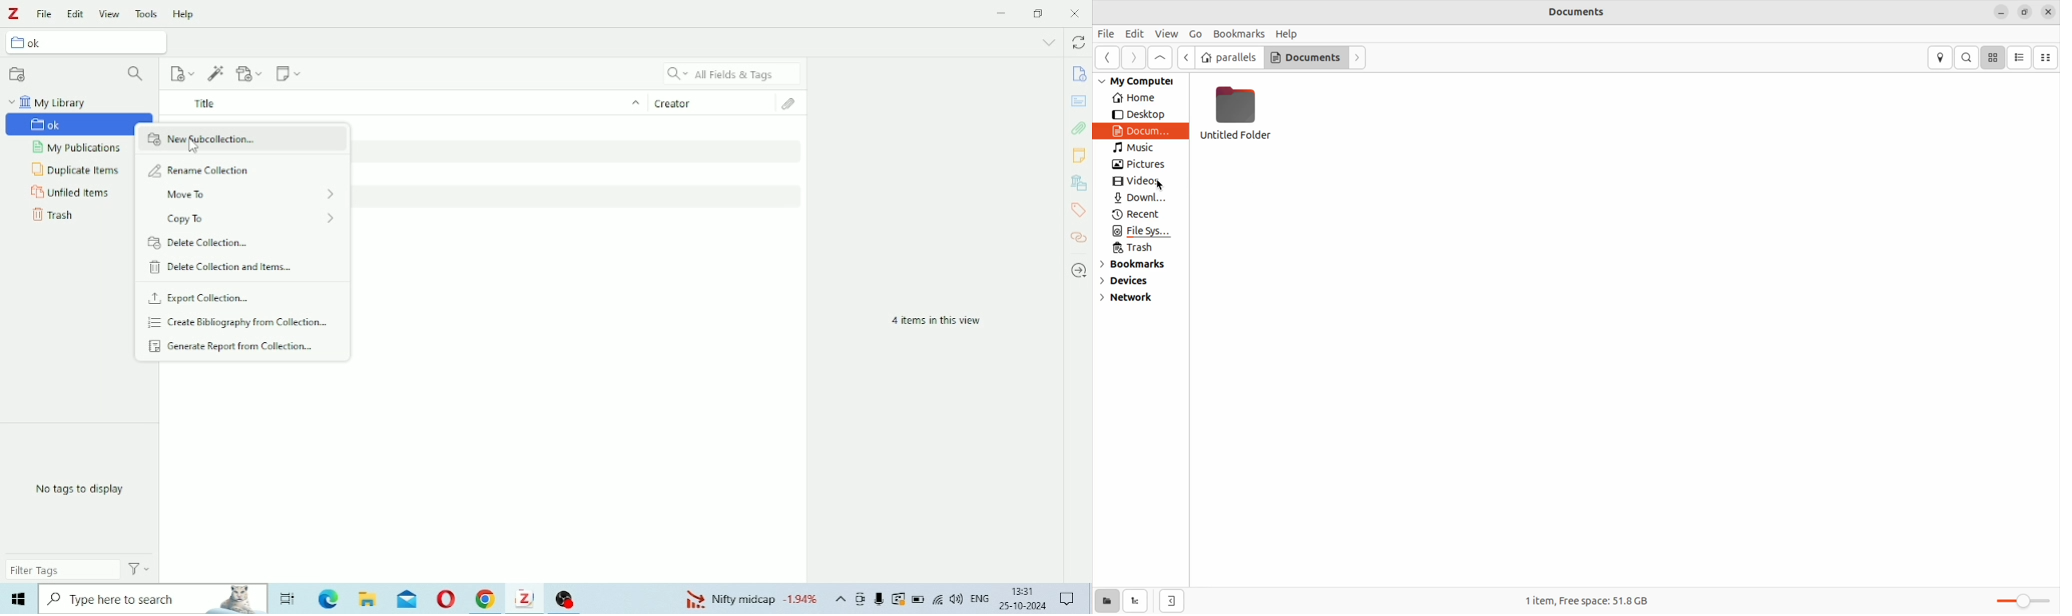  What do you see at coordinates (200, 298) in the screenshot?
I see `Export Collection` at bounding box center [200, 298].